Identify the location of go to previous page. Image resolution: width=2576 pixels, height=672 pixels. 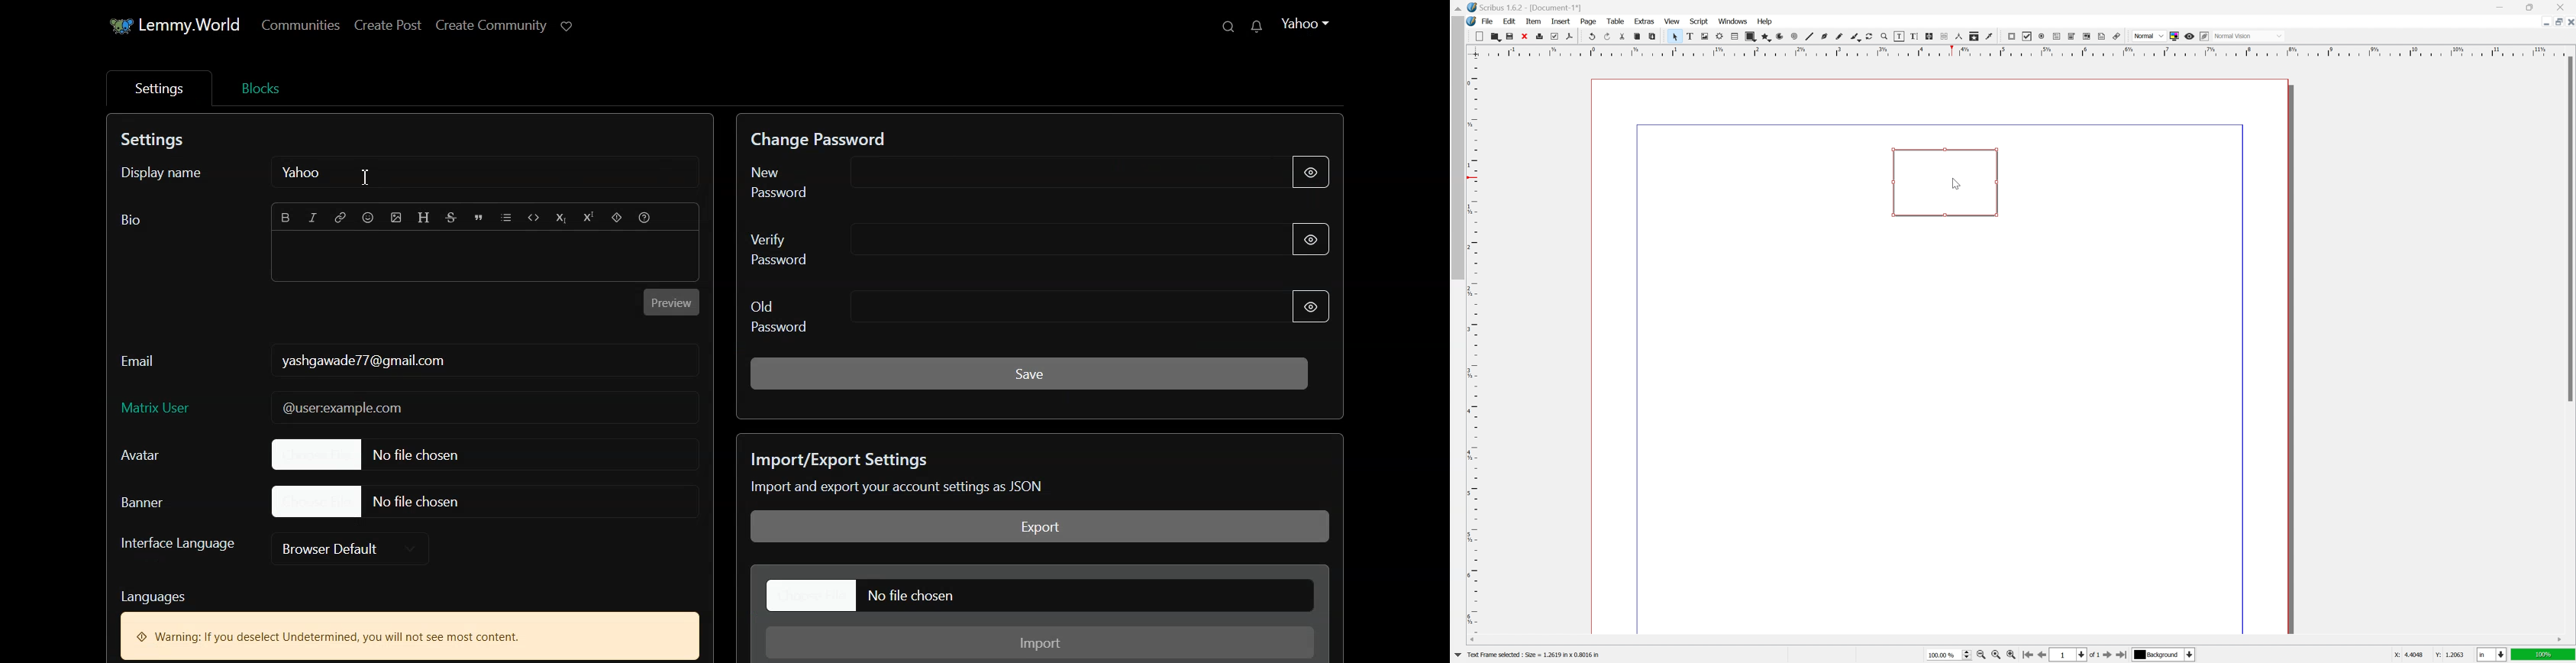
(2041, 656).